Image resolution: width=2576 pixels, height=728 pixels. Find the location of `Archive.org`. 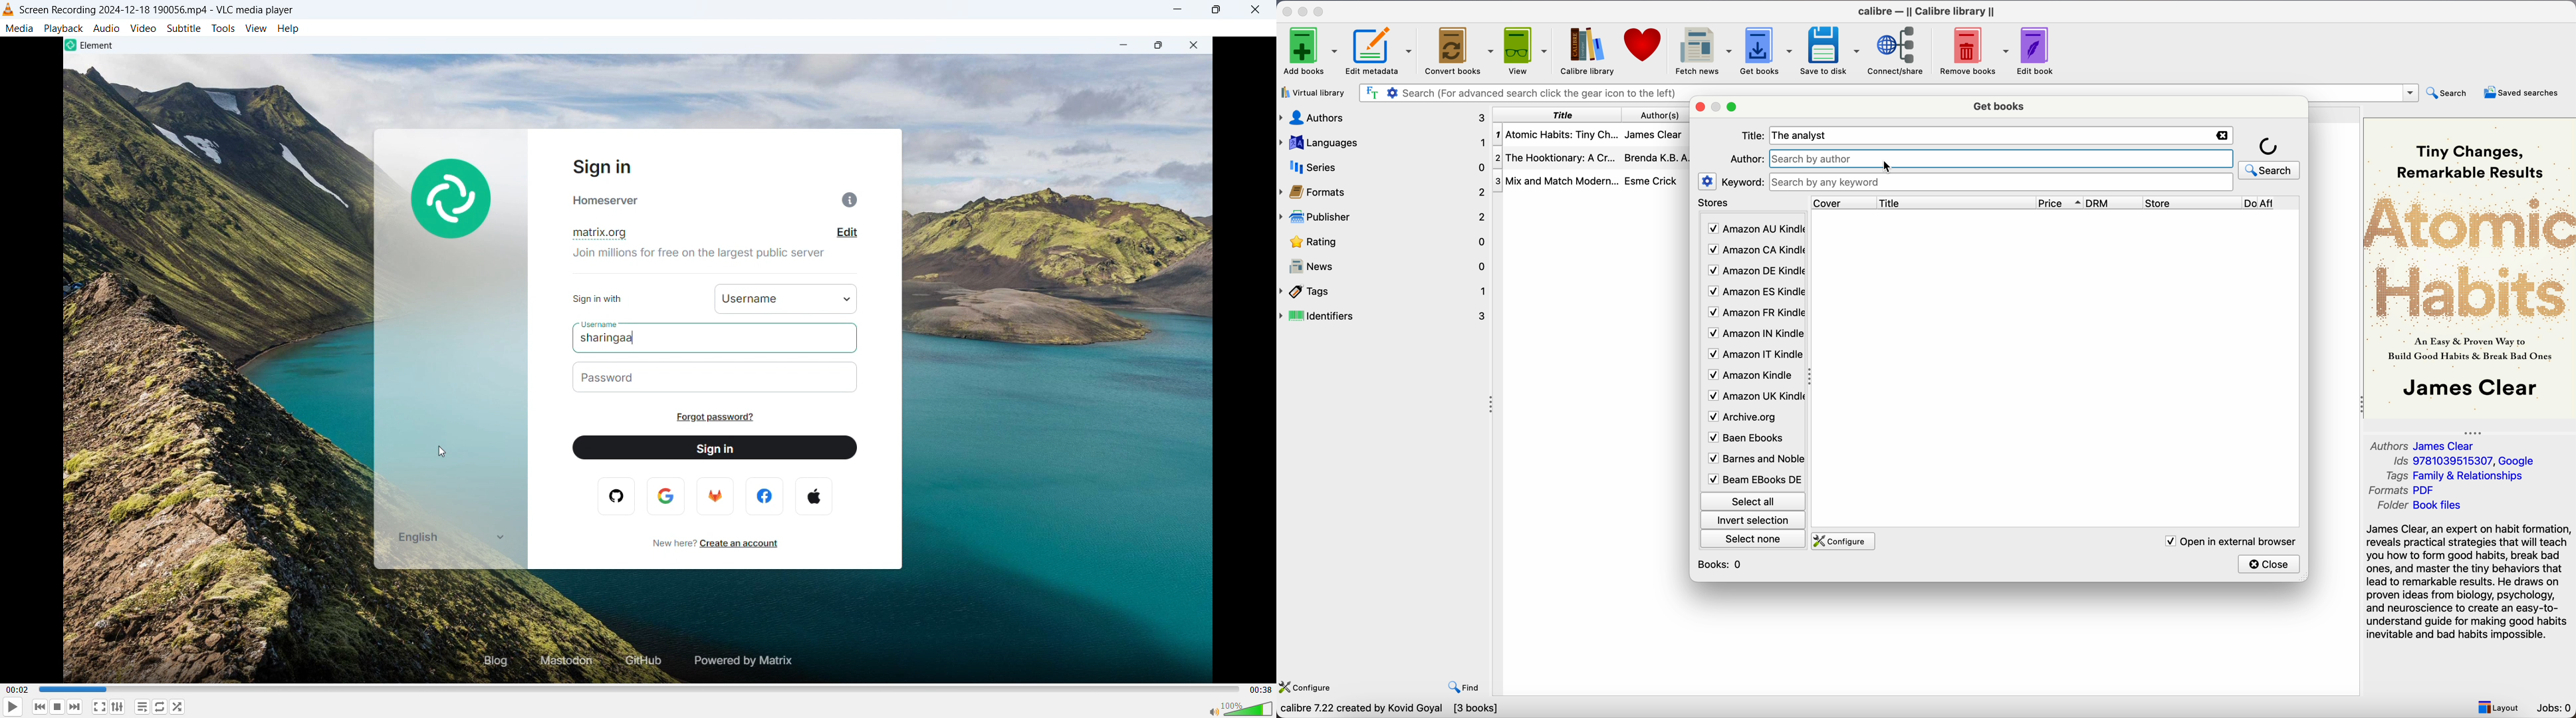

Archive.org is located at coordinates (1752, 417).